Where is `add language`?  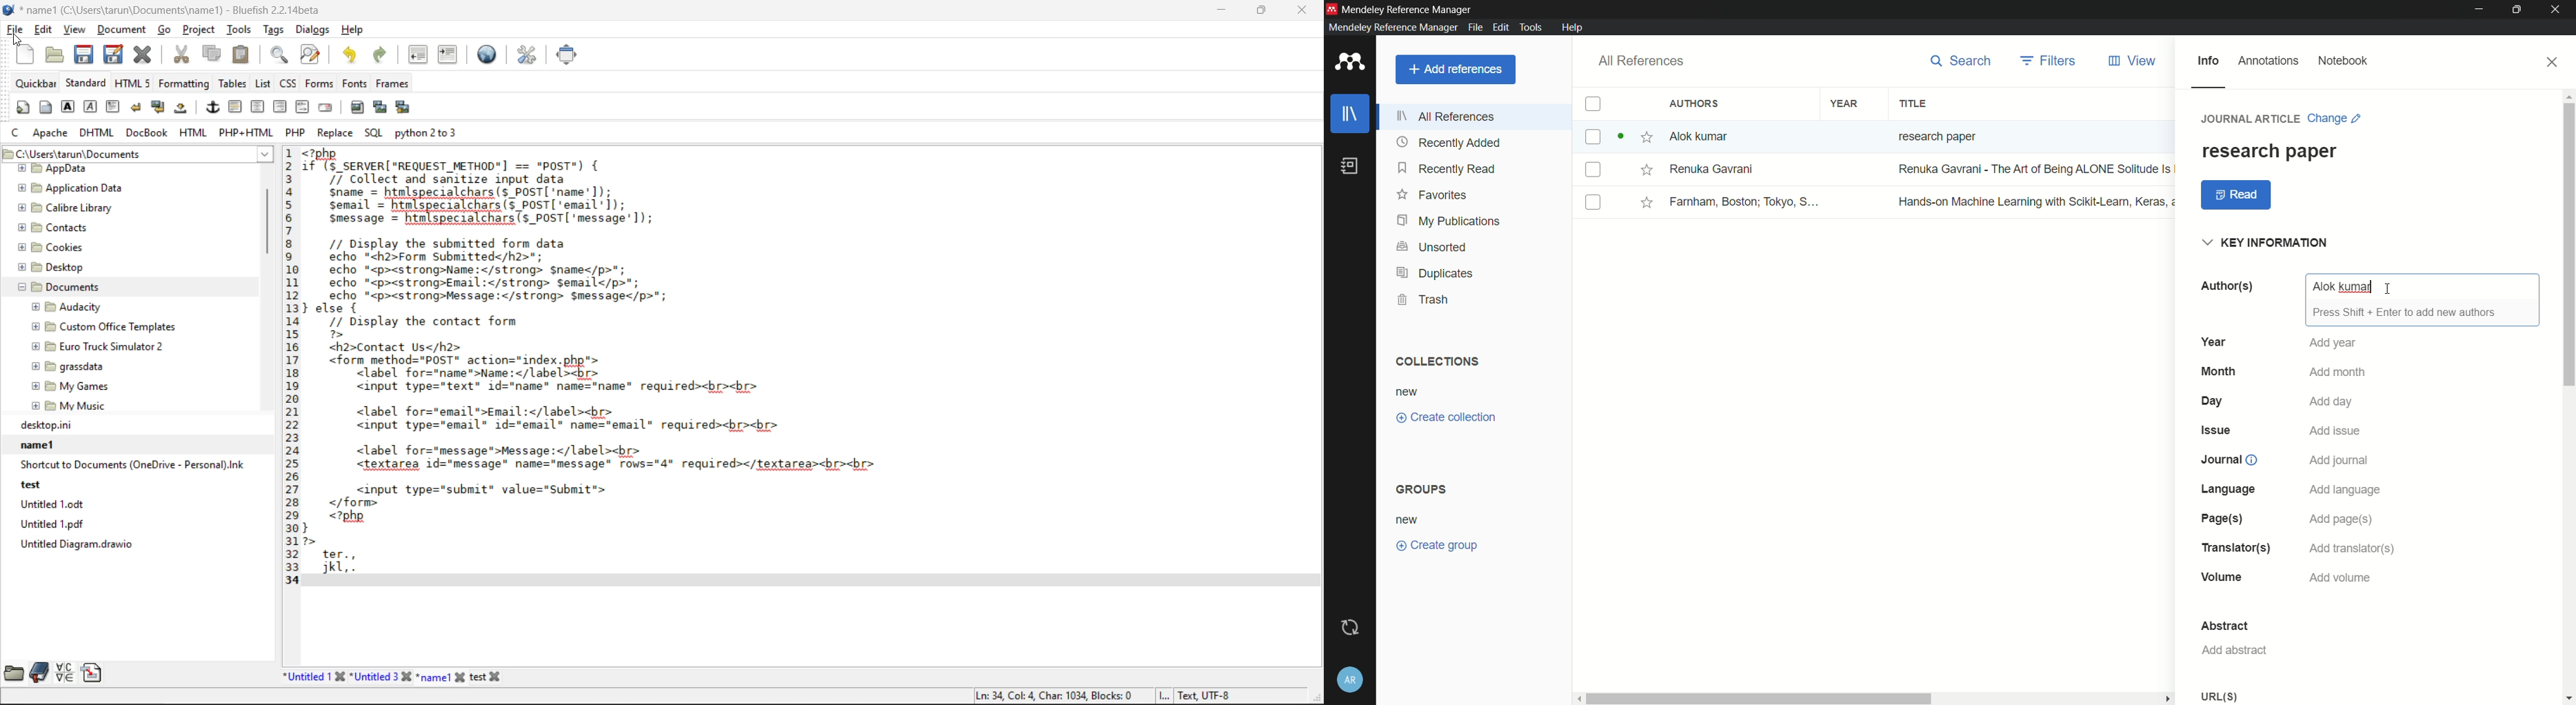
add language is located at coordinates (2346, 489).